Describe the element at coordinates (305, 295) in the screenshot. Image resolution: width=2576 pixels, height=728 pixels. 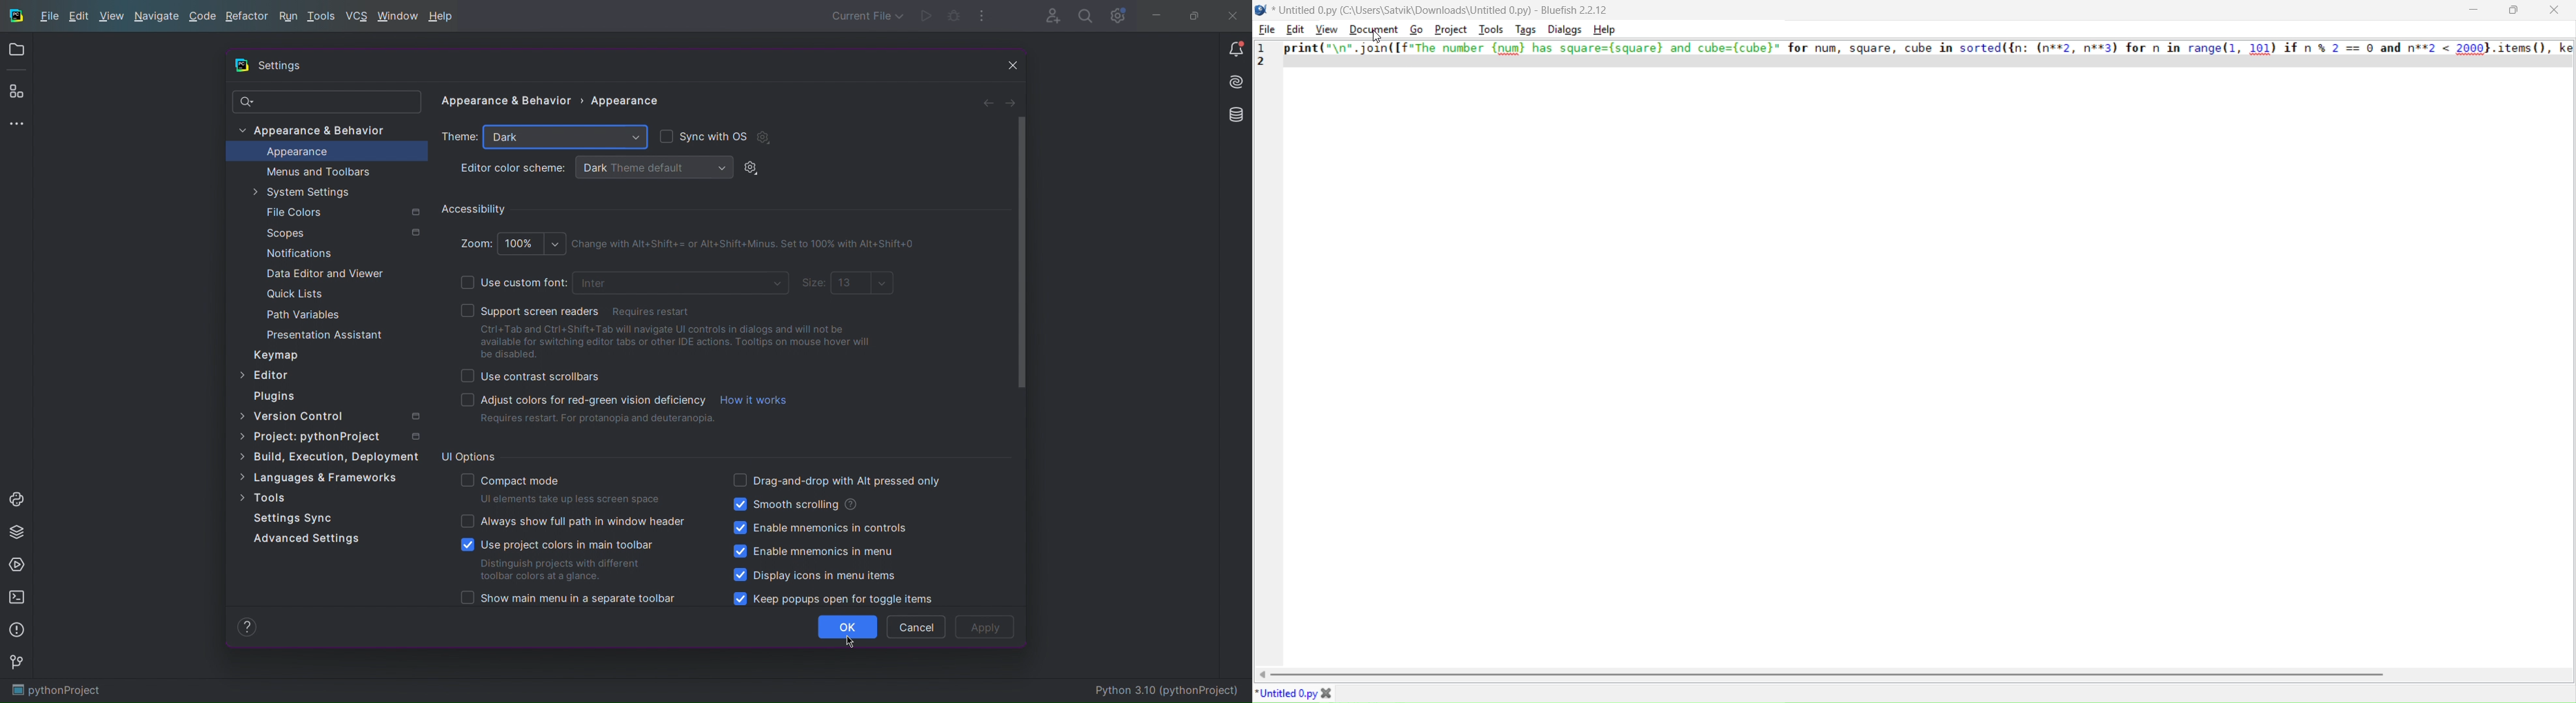
I see `Quick Lists` at that location.